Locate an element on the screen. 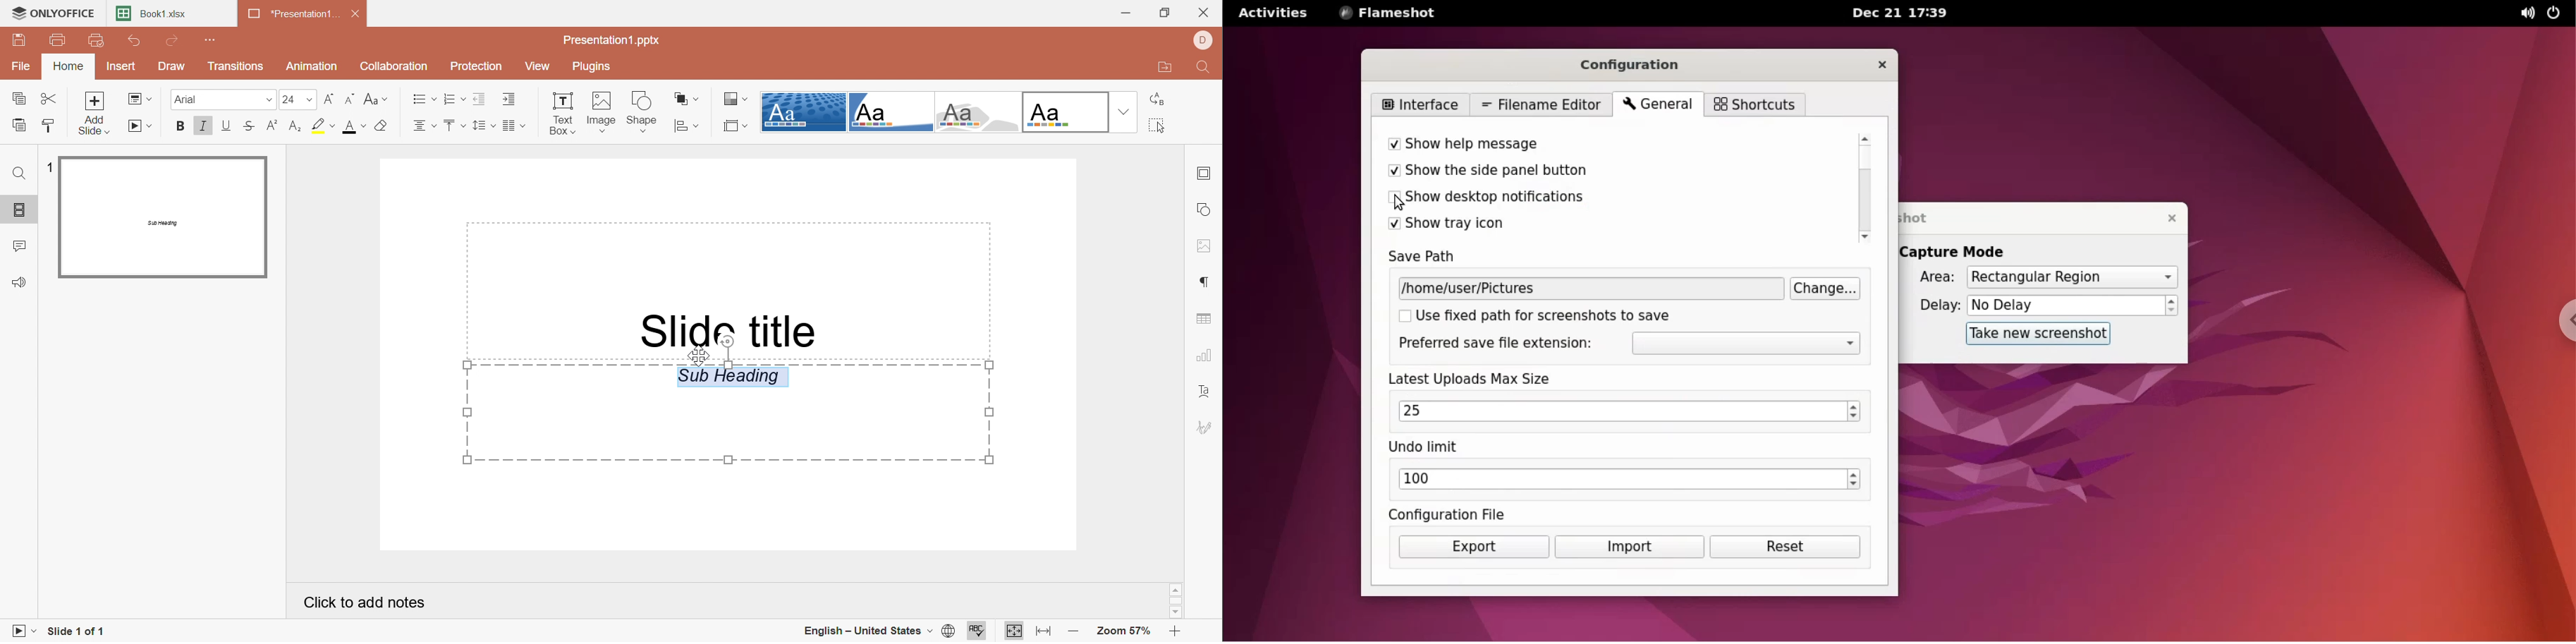  Numbering is located at coordinates (453, 97).